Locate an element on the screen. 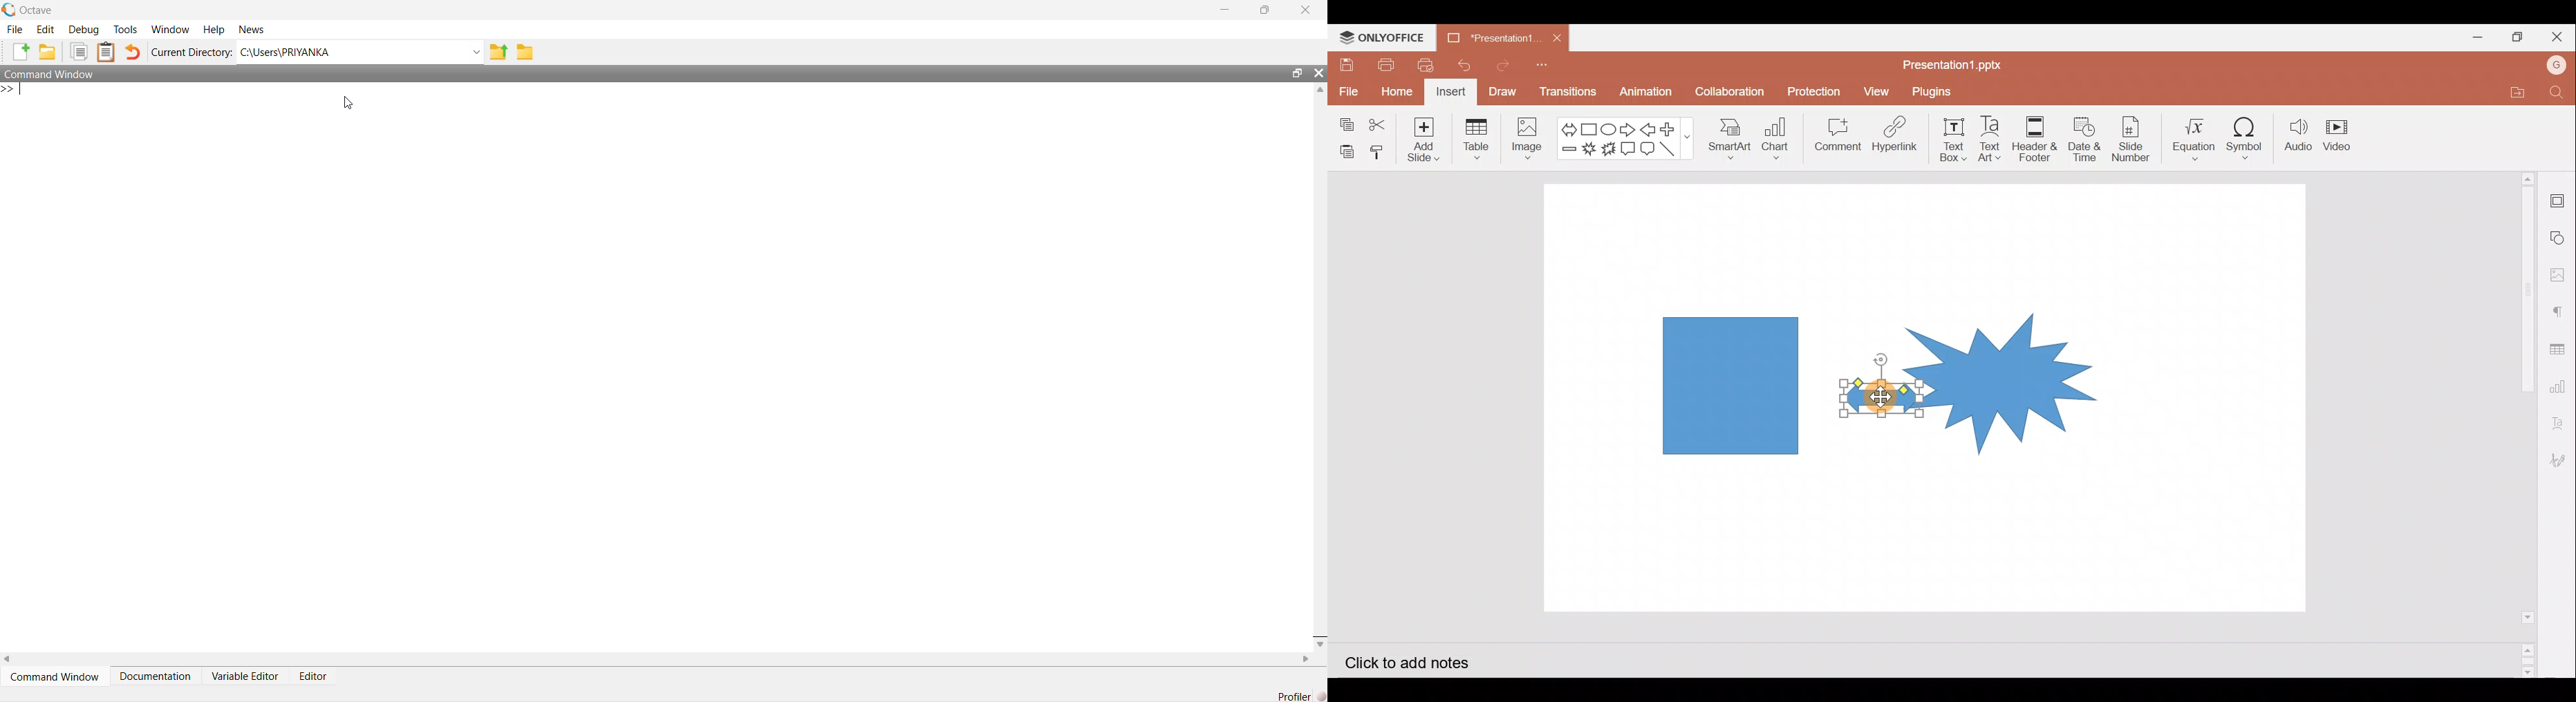 The image size is (2576, 728). Explosion 1 is located at coordinates (1589, 149).